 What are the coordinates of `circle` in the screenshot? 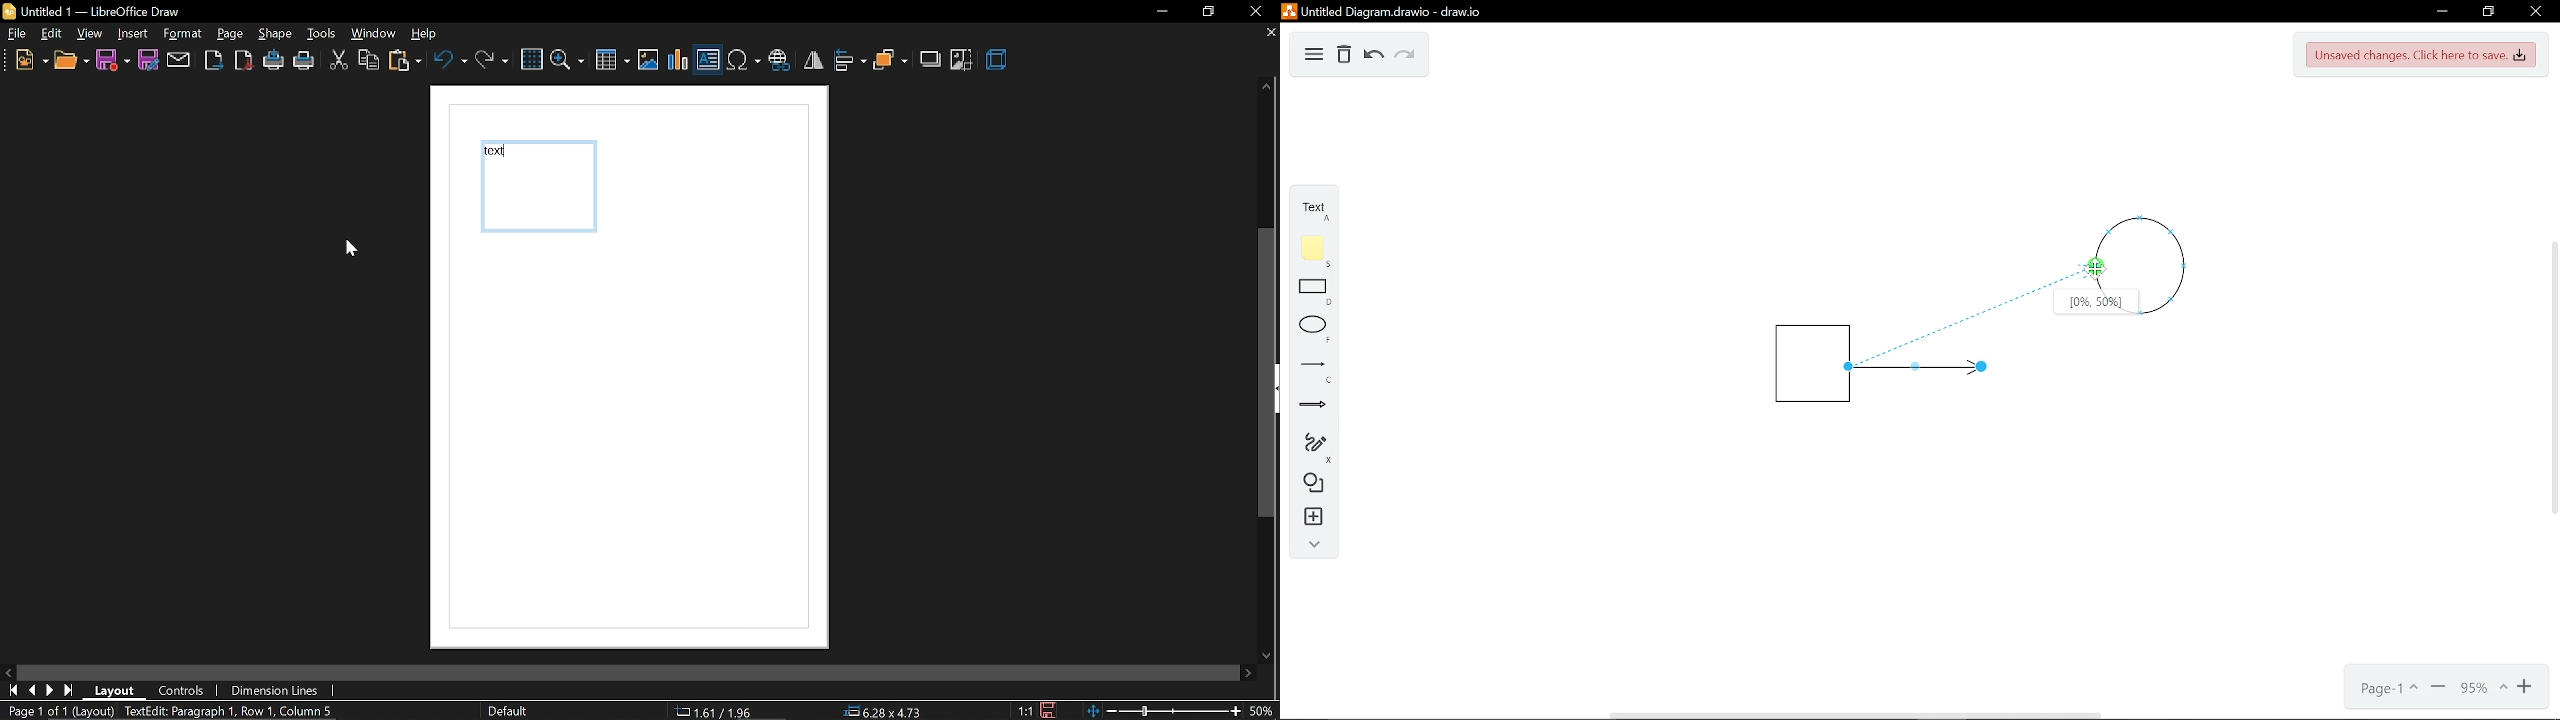 It's located at (2167, 289).